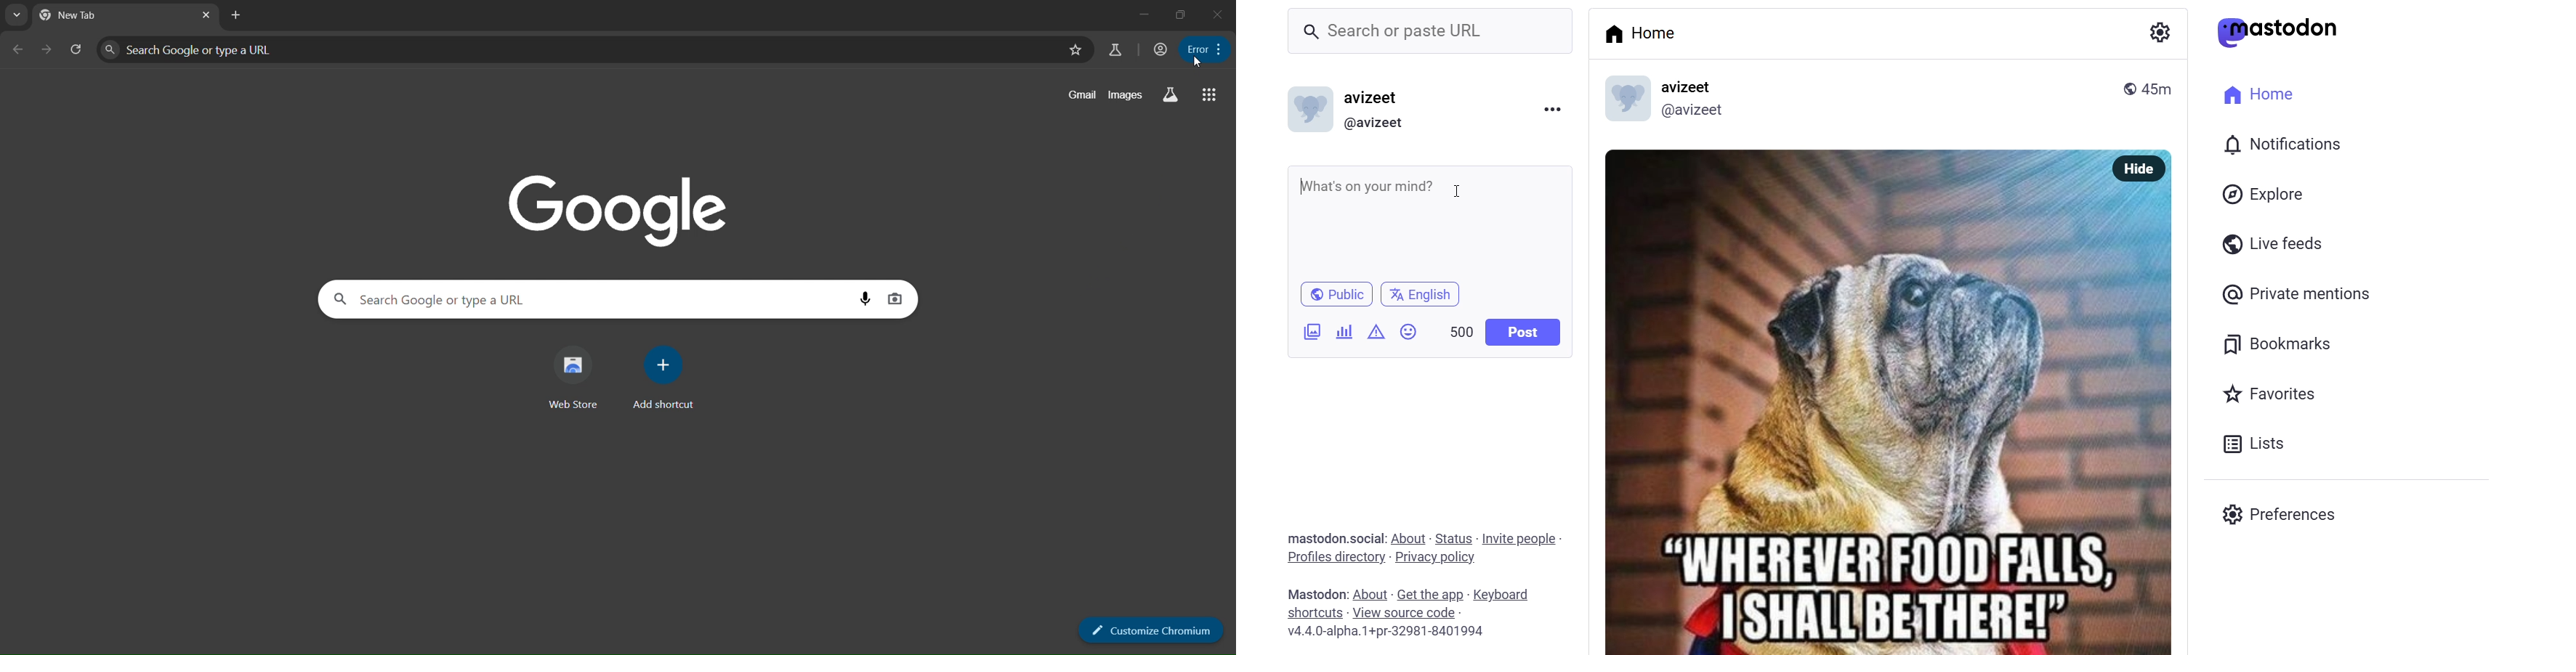  I want to click on What's on your mind?, so click(1366, 186).